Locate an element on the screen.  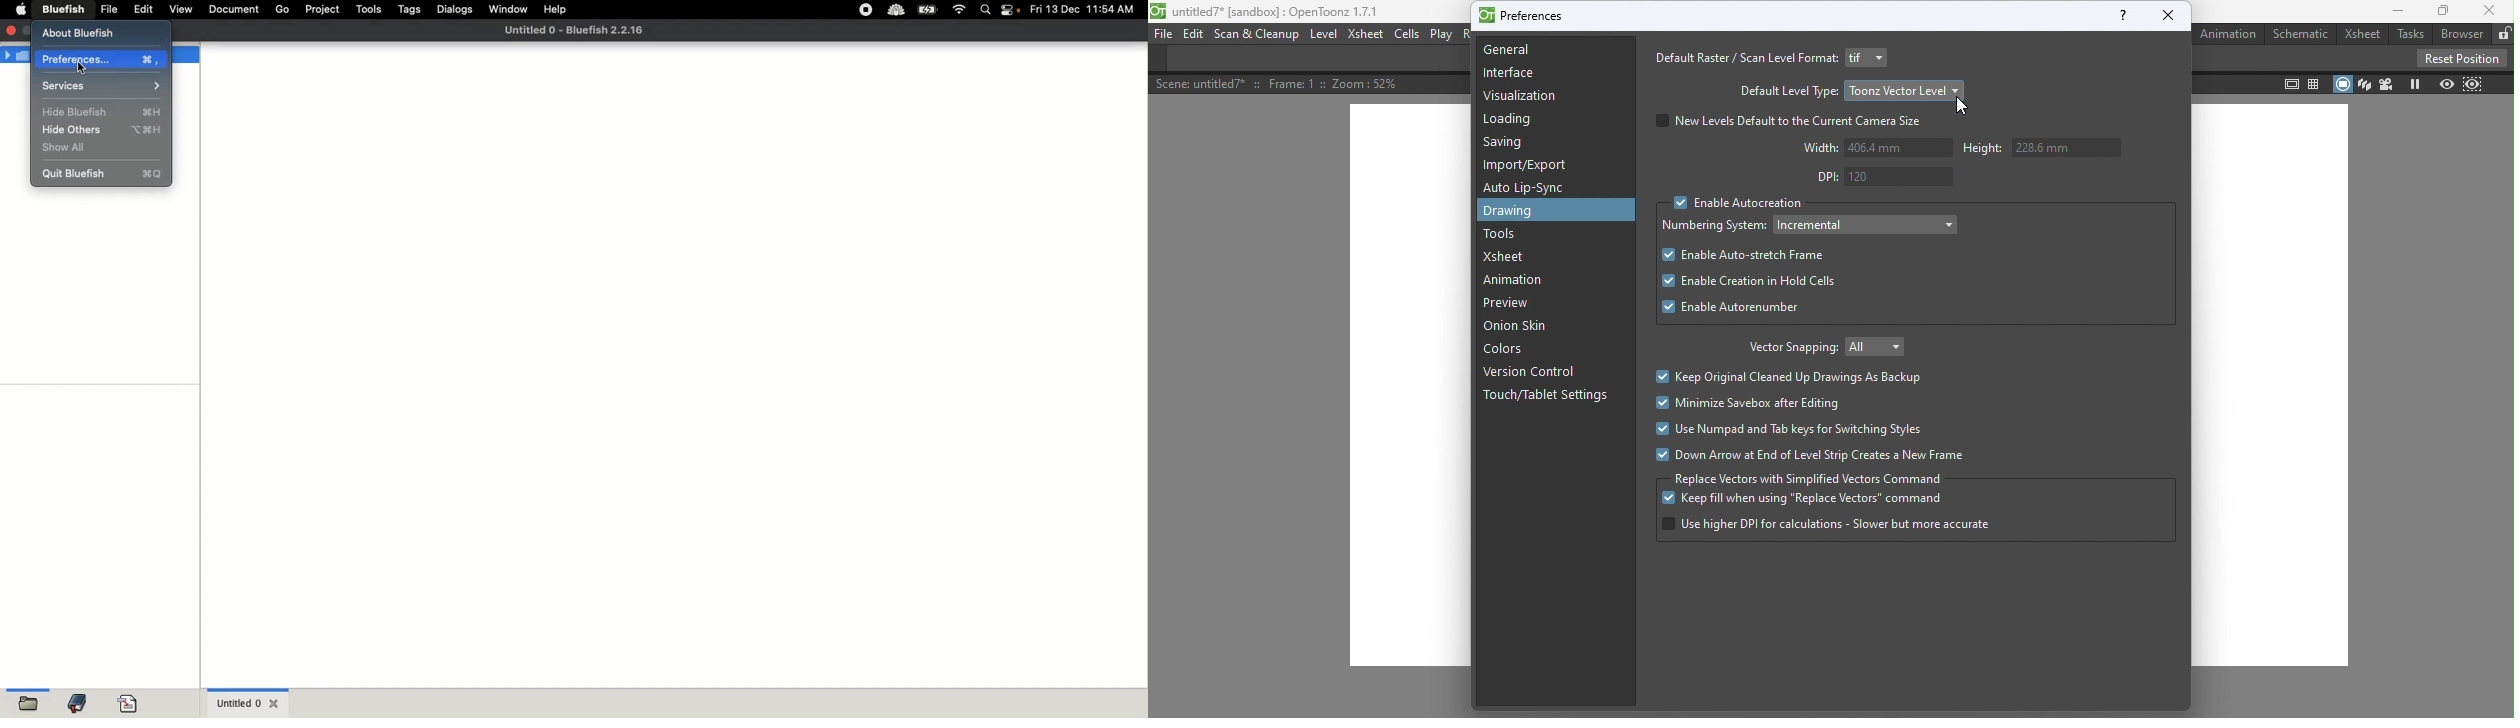
Use numpad and tab keys for switching styles is located at coordinates (1794, 432).